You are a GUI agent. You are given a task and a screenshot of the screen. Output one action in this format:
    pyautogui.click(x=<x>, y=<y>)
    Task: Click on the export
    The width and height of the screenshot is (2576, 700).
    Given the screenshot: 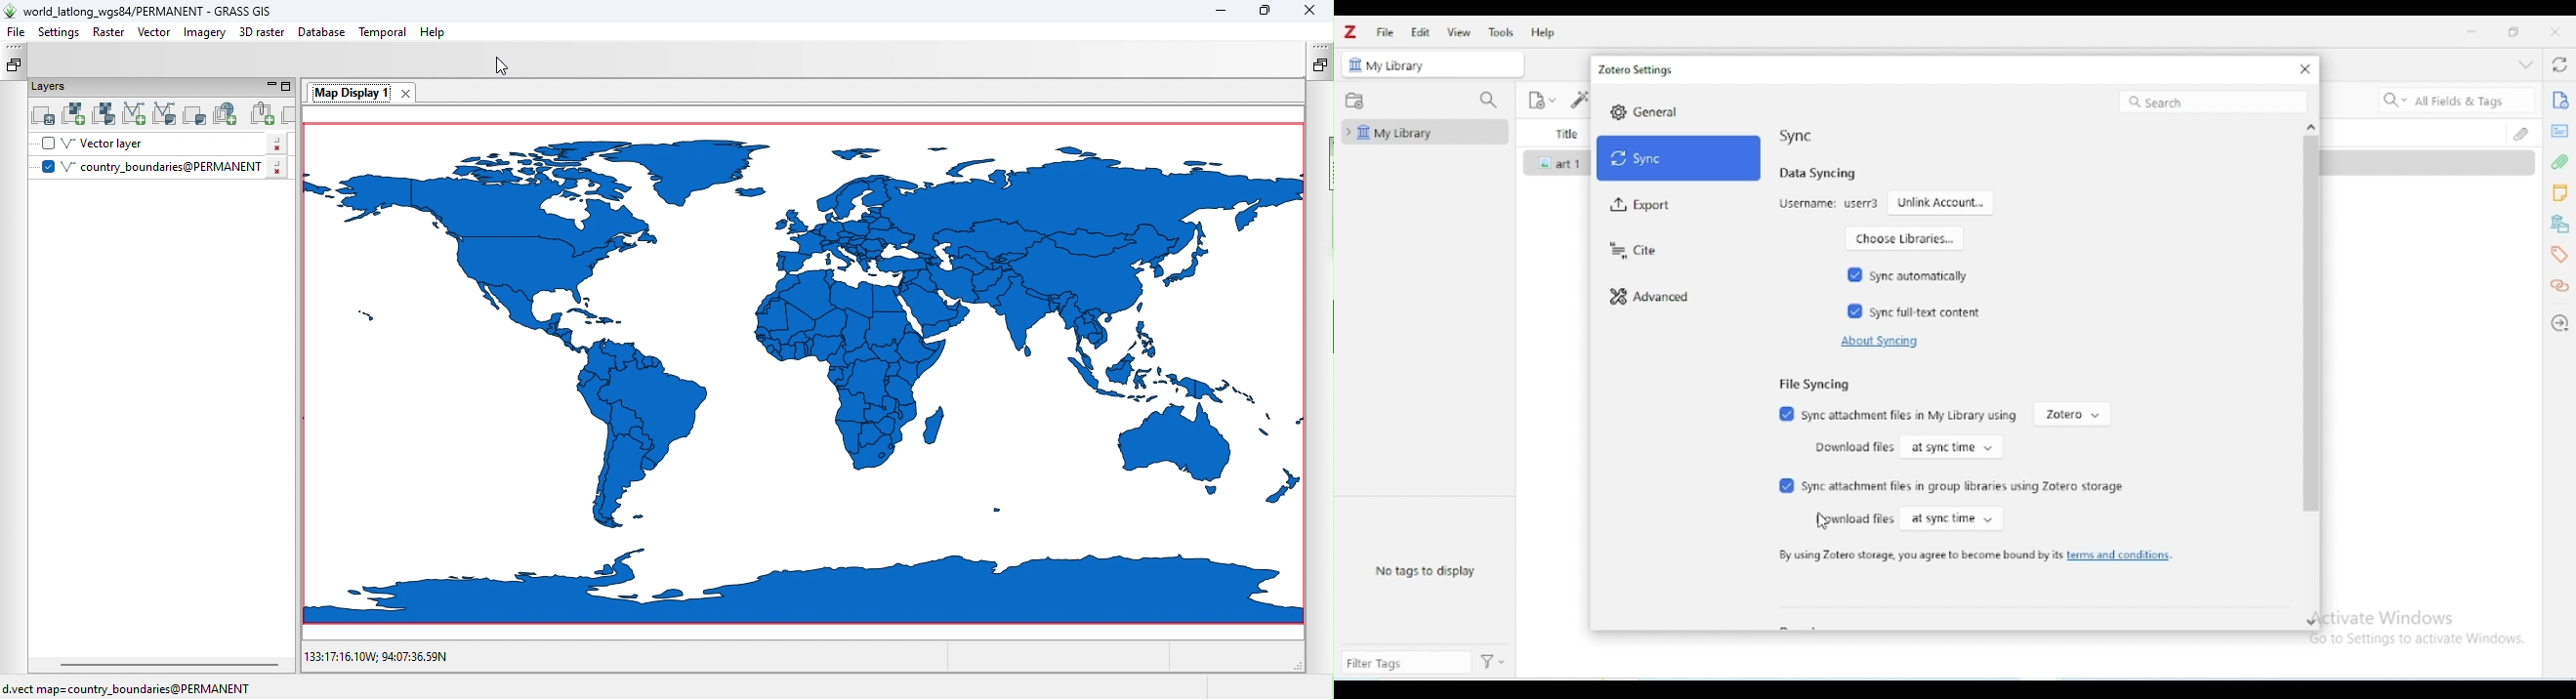 What is the action you would take?
    pyautogui.click(x=1642, y=206)
    